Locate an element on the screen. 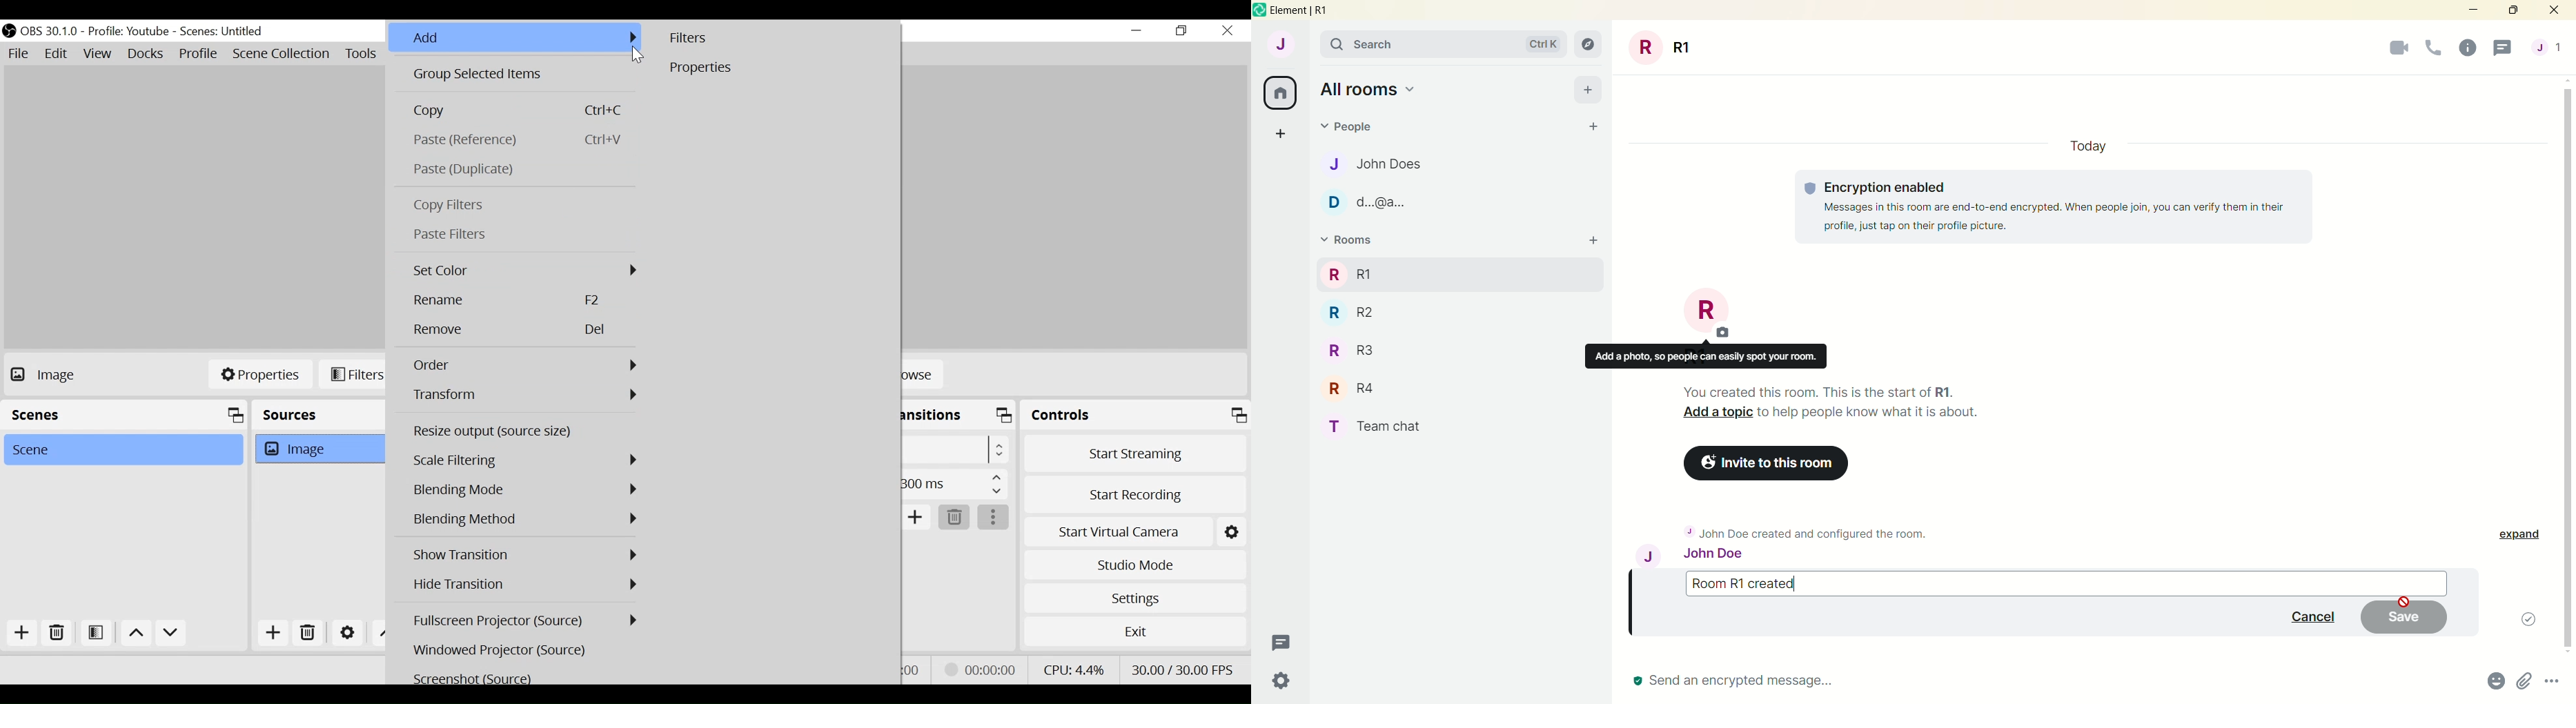  Windowed Projector (Source) is located at coordinates (527, 651).